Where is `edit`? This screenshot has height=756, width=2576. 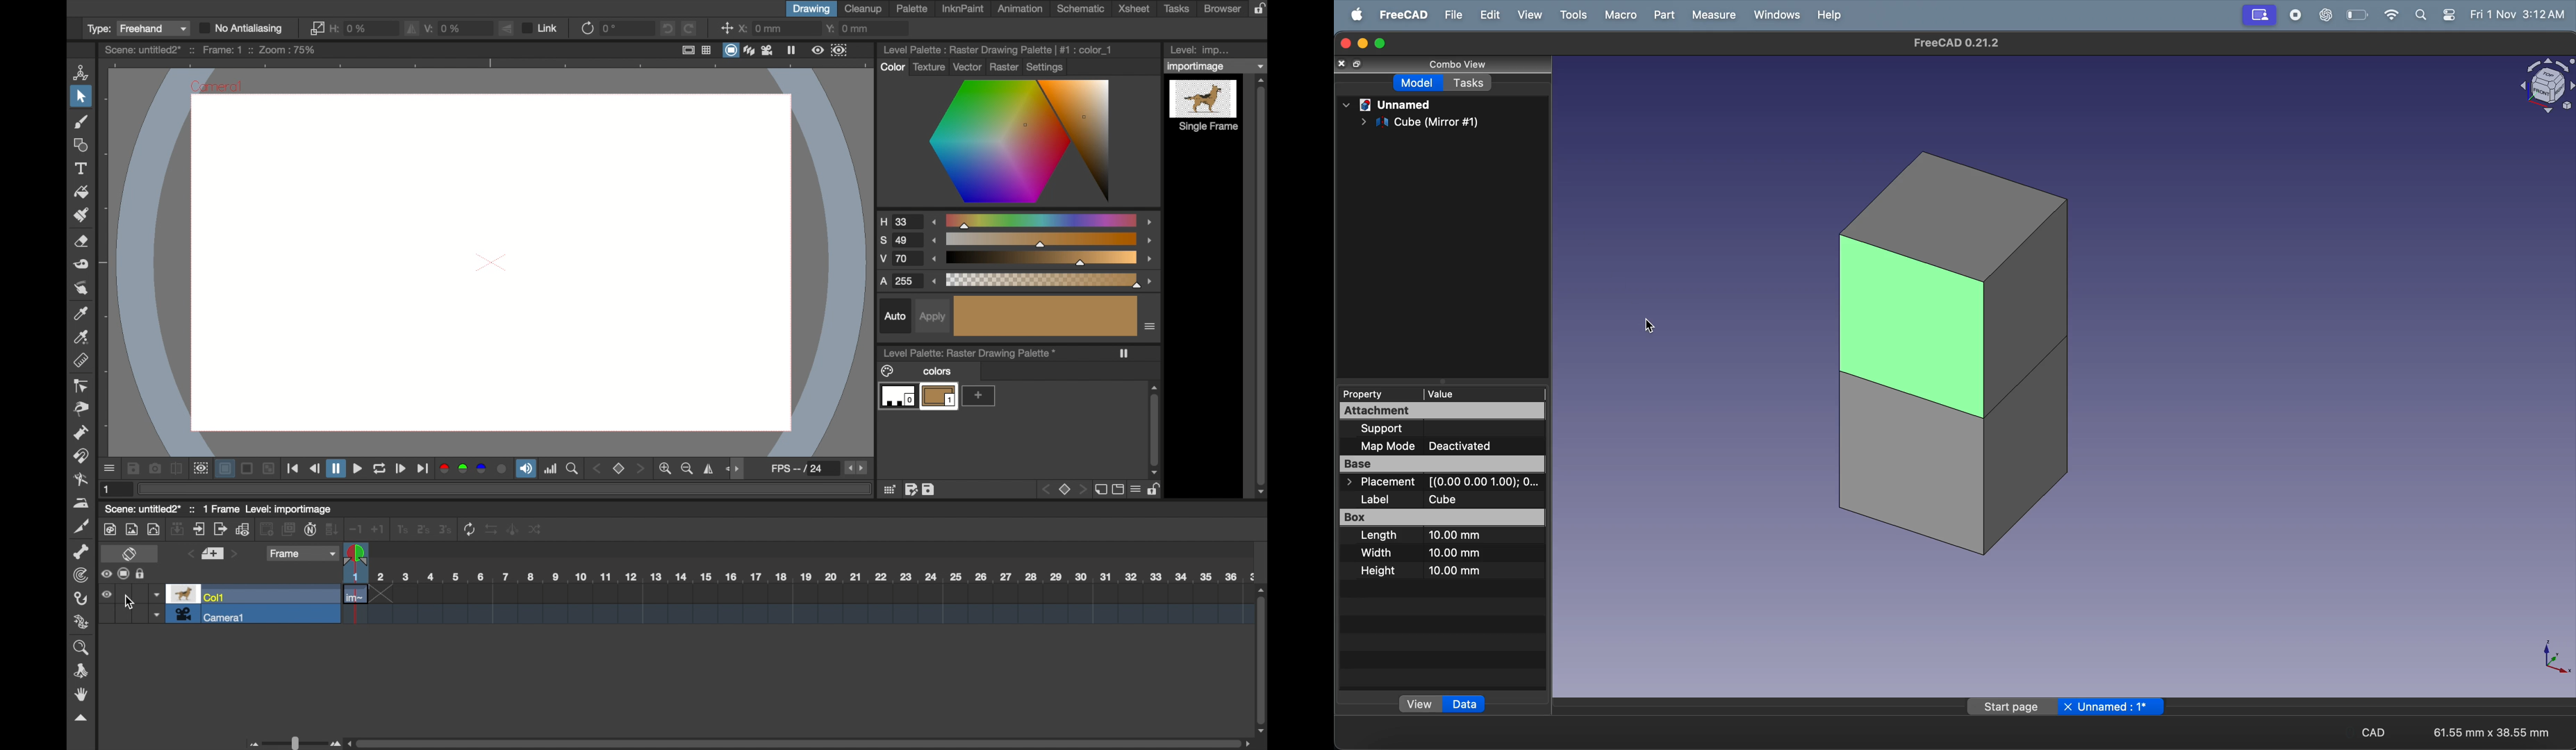
edit is located at coordinates (910, 489).